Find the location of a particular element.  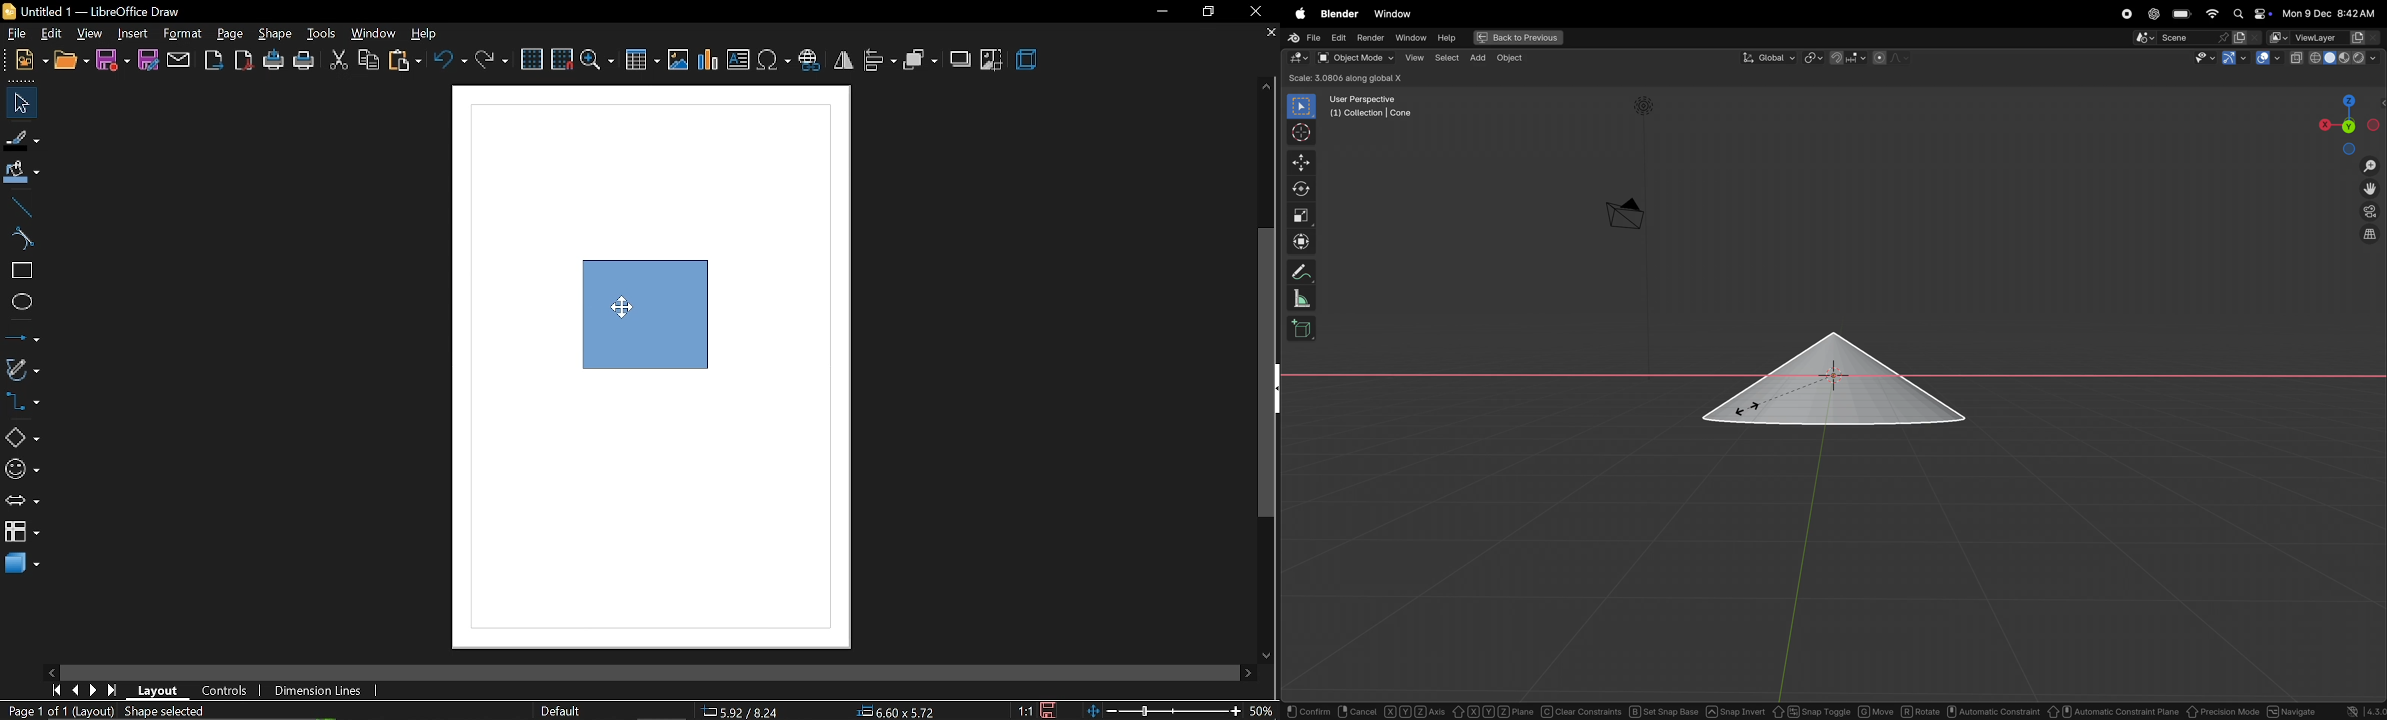

back to previous is located at coordinates (1519, 38).